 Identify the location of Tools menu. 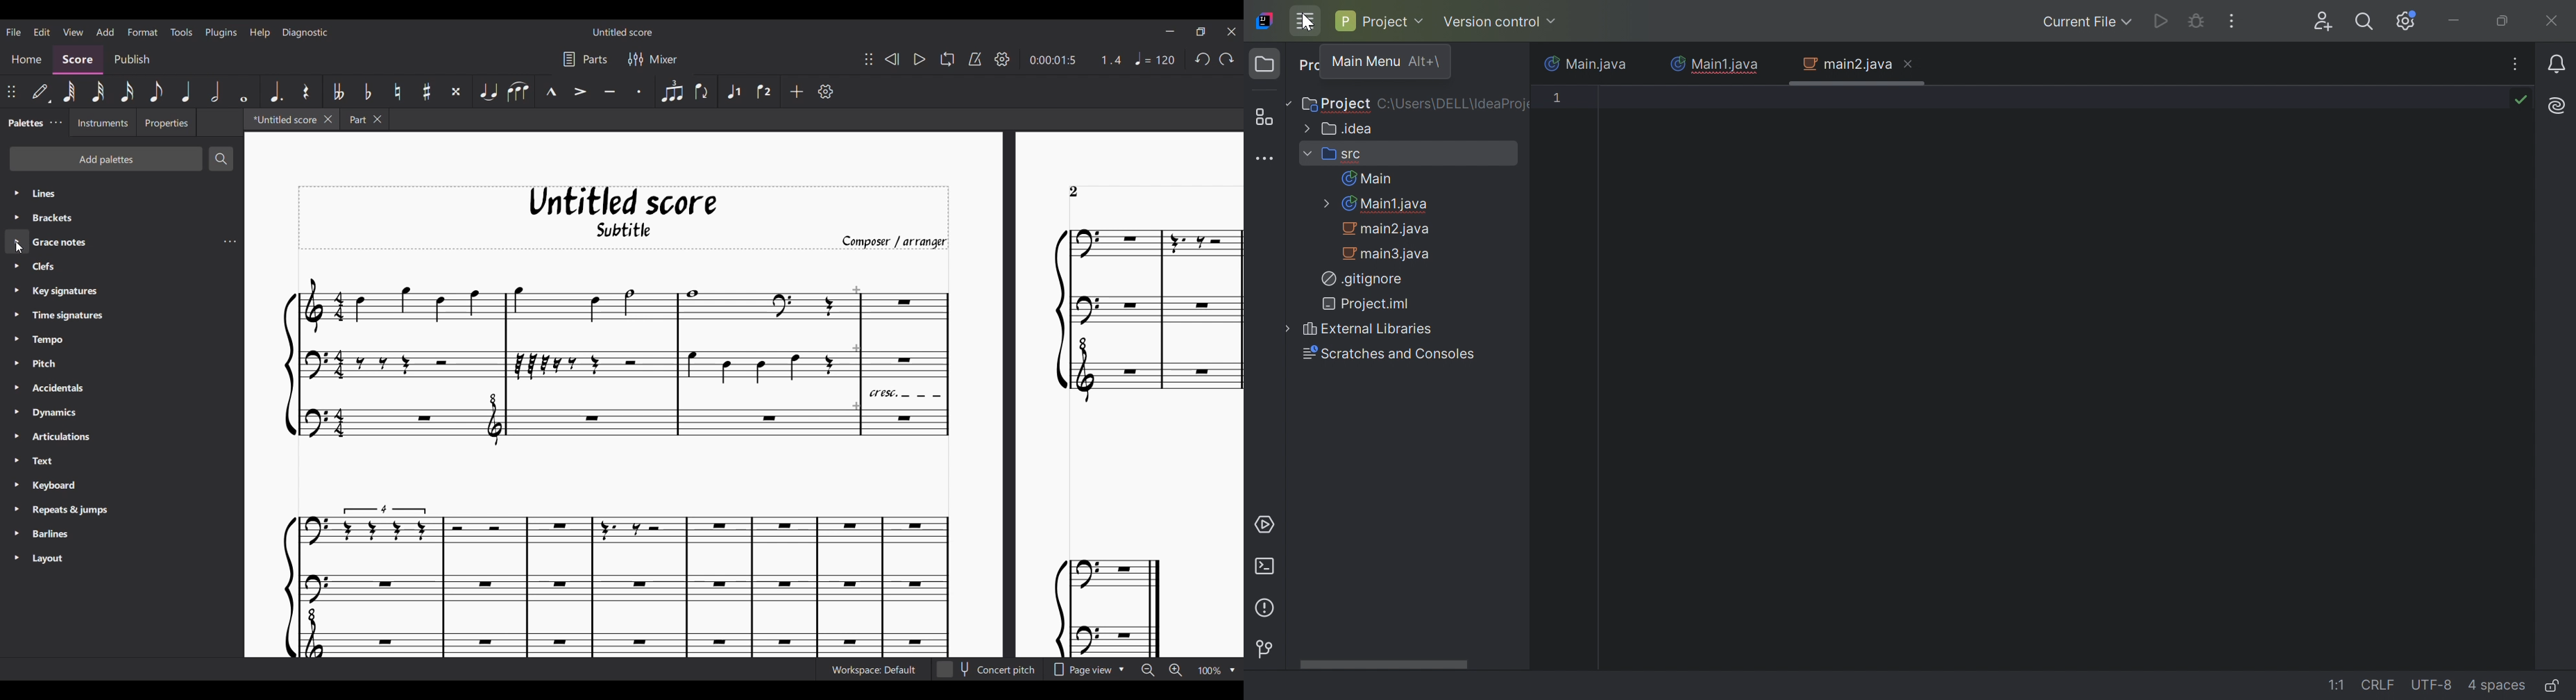
(182, 32).